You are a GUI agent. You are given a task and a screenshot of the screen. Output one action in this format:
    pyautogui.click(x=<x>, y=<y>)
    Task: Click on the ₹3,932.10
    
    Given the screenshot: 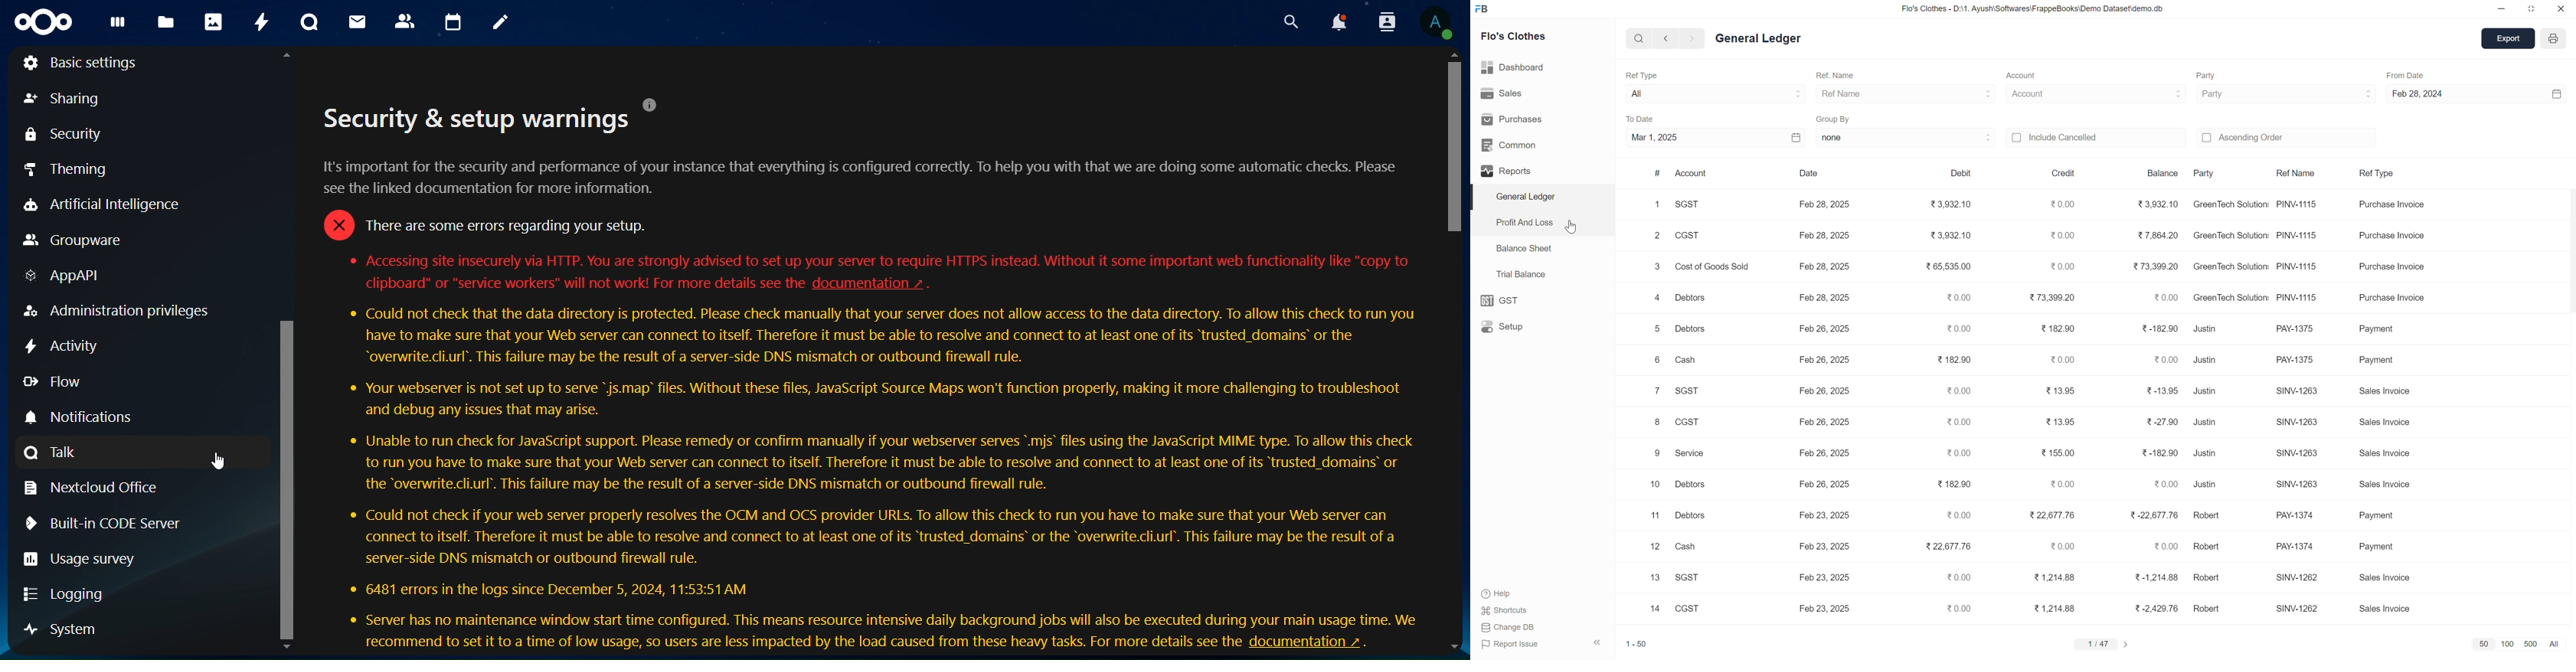 What is the action you would take?
    pyautogui.click(x=2159, y=203)
    